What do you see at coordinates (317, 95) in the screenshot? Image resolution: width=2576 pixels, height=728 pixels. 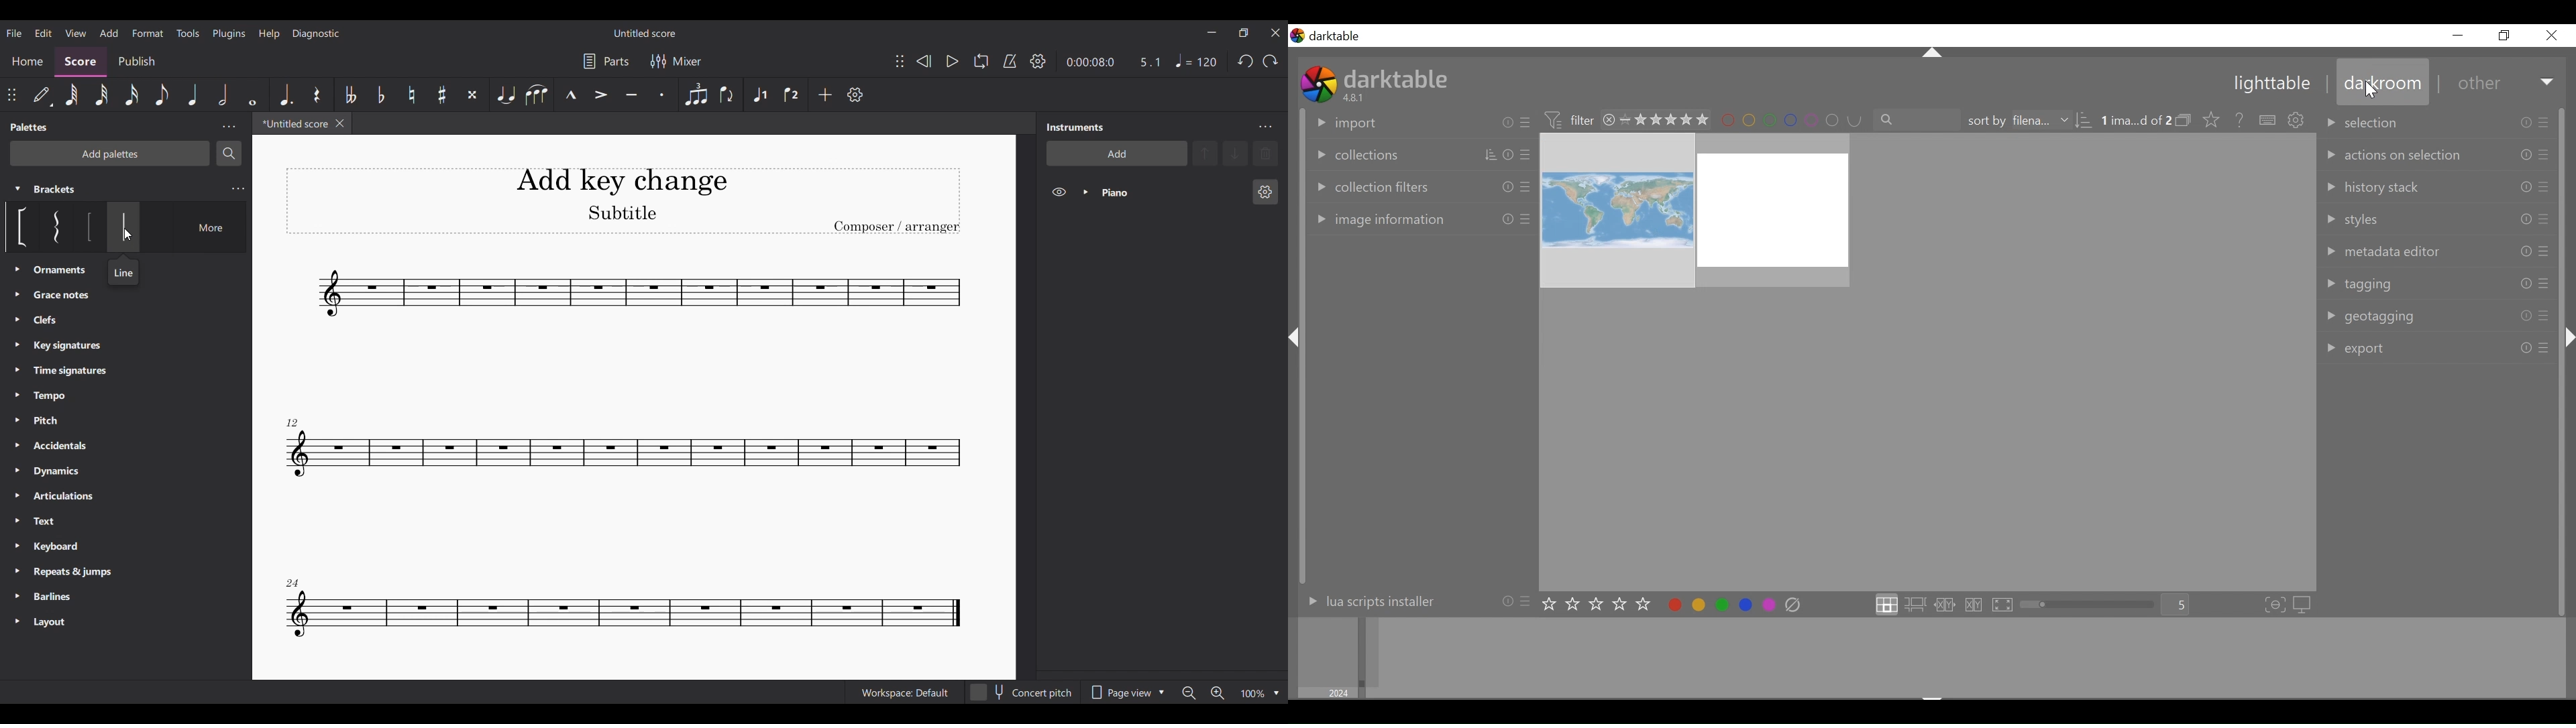 I see `Rest` at bounding box center [317, 95].